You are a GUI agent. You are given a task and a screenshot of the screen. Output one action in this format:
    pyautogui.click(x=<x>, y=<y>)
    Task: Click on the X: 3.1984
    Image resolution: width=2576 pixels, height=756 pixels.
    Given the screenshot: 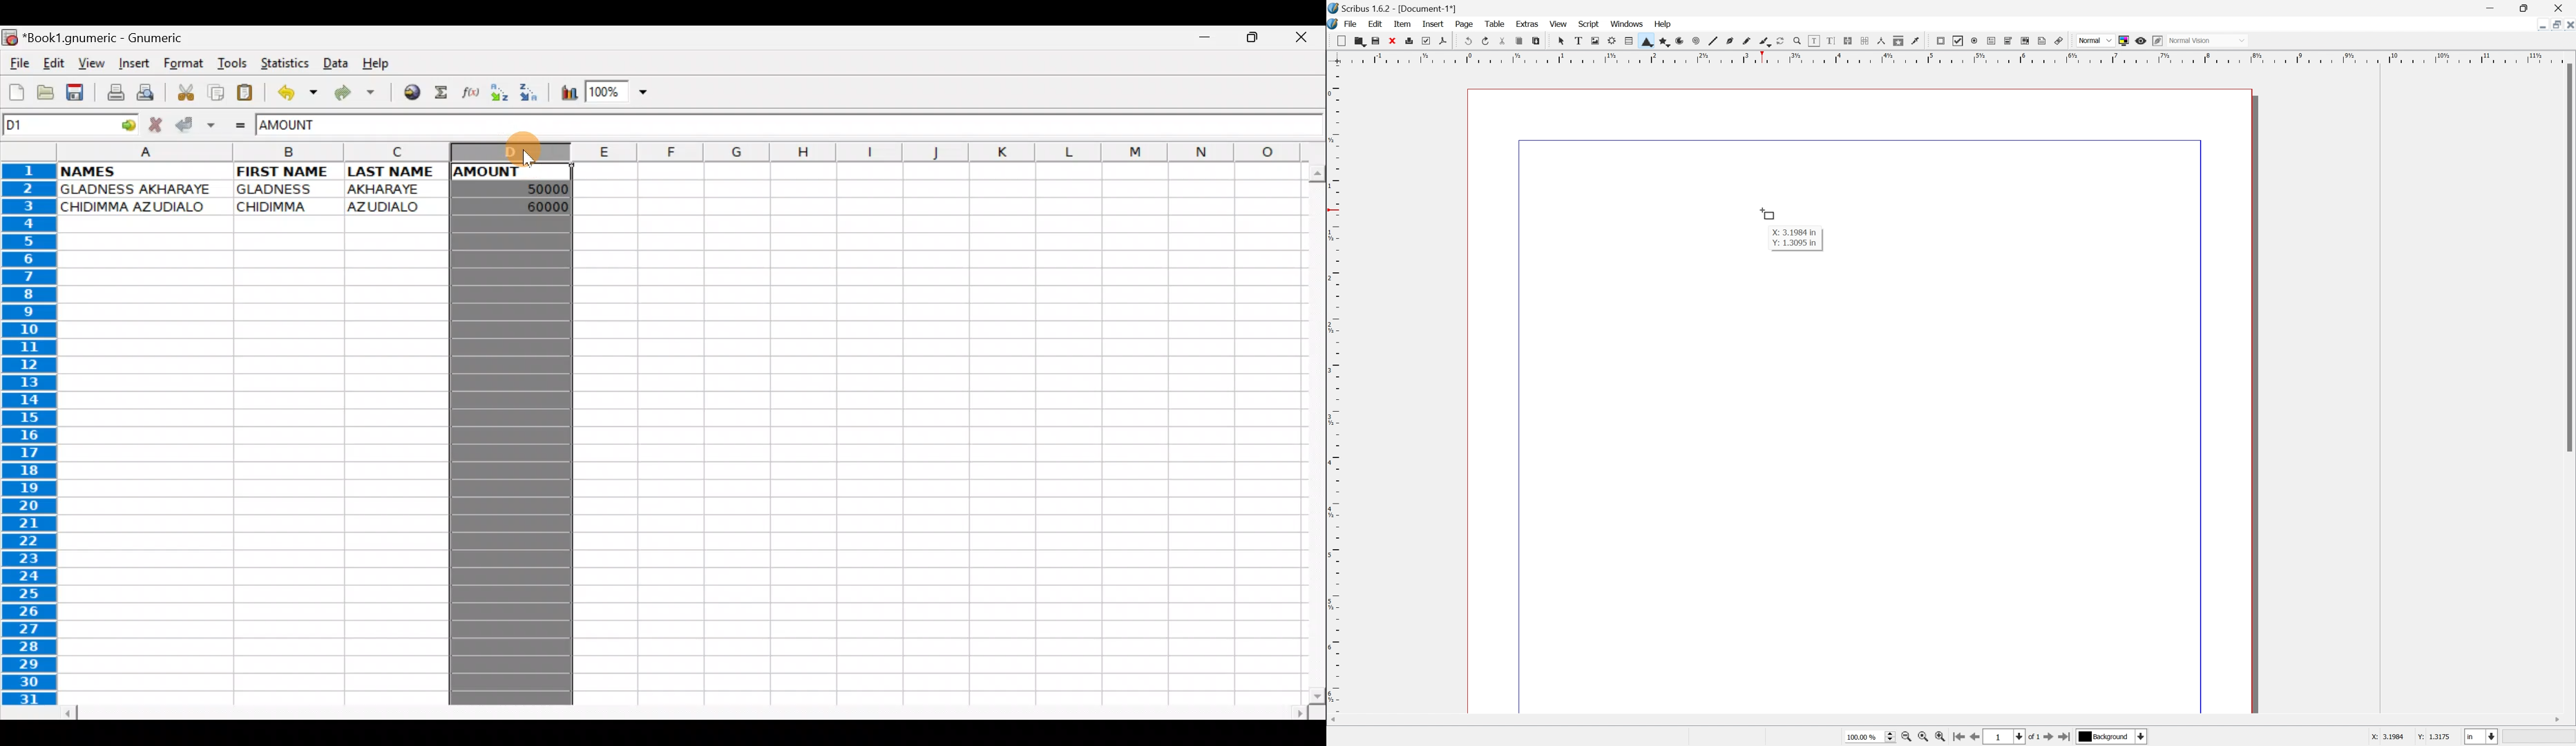 What is the action you would take?
    pyautogui.click(x=2388, y=736)
    